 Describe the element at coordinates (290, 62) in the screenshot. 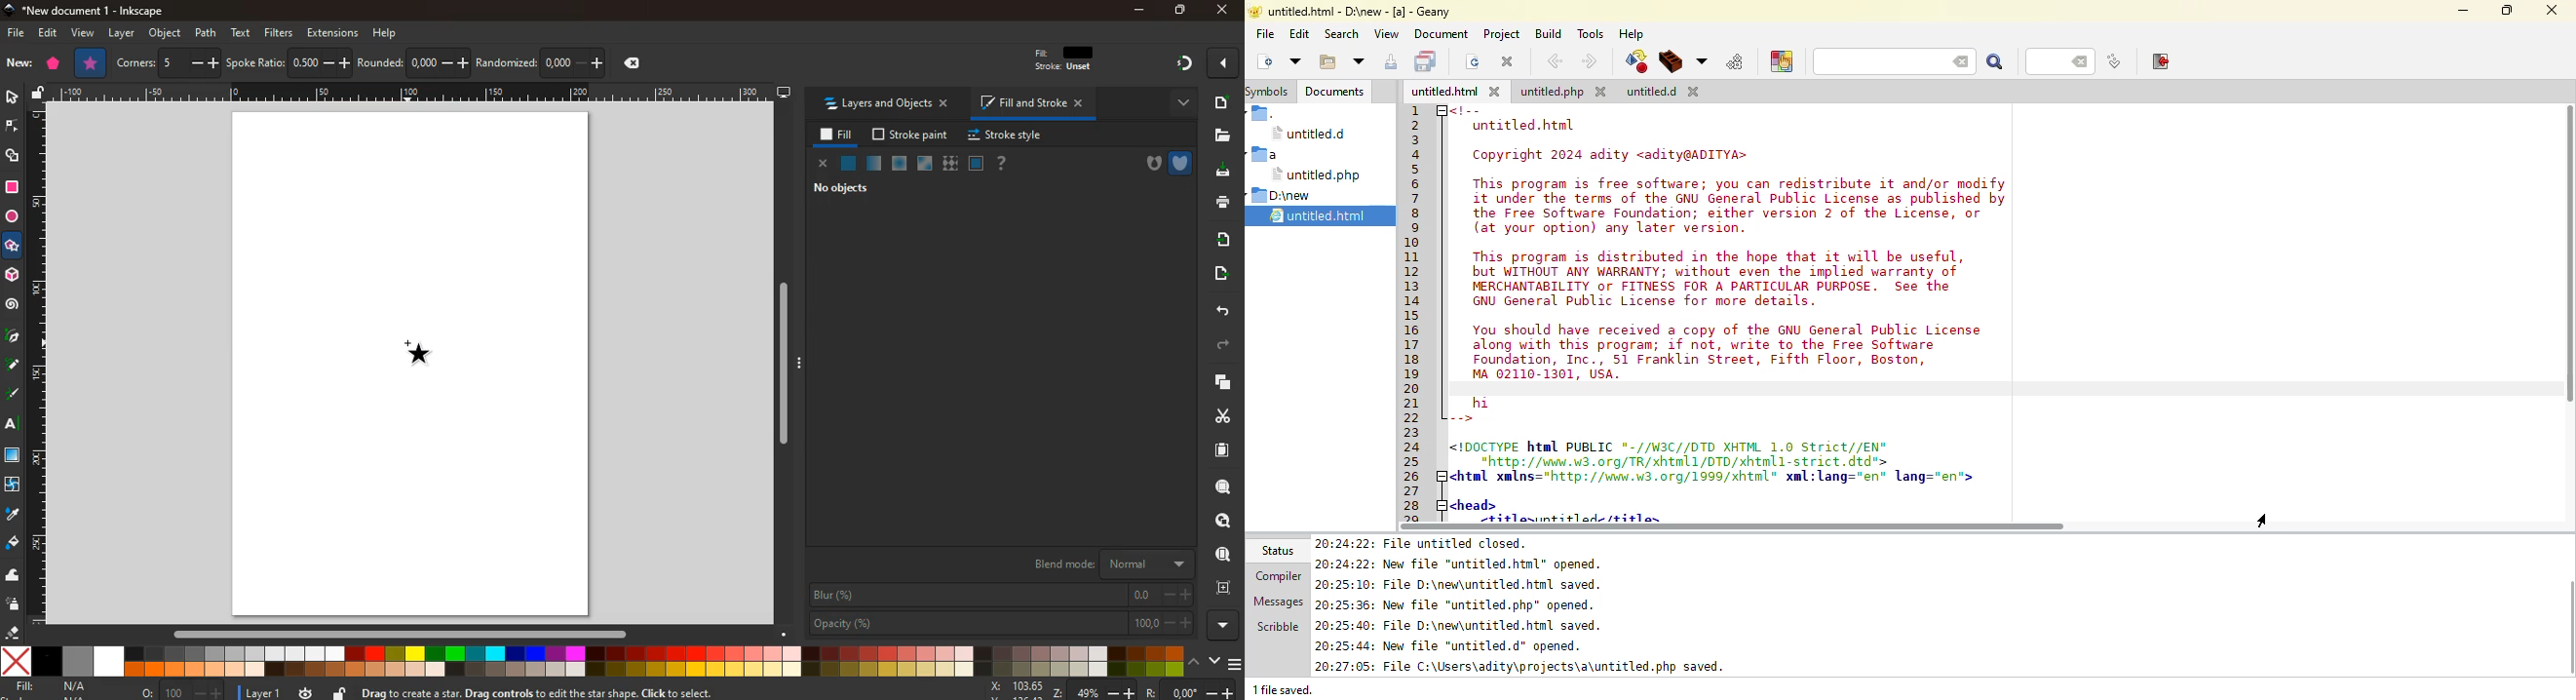

I see `spoke ratio` at that location.